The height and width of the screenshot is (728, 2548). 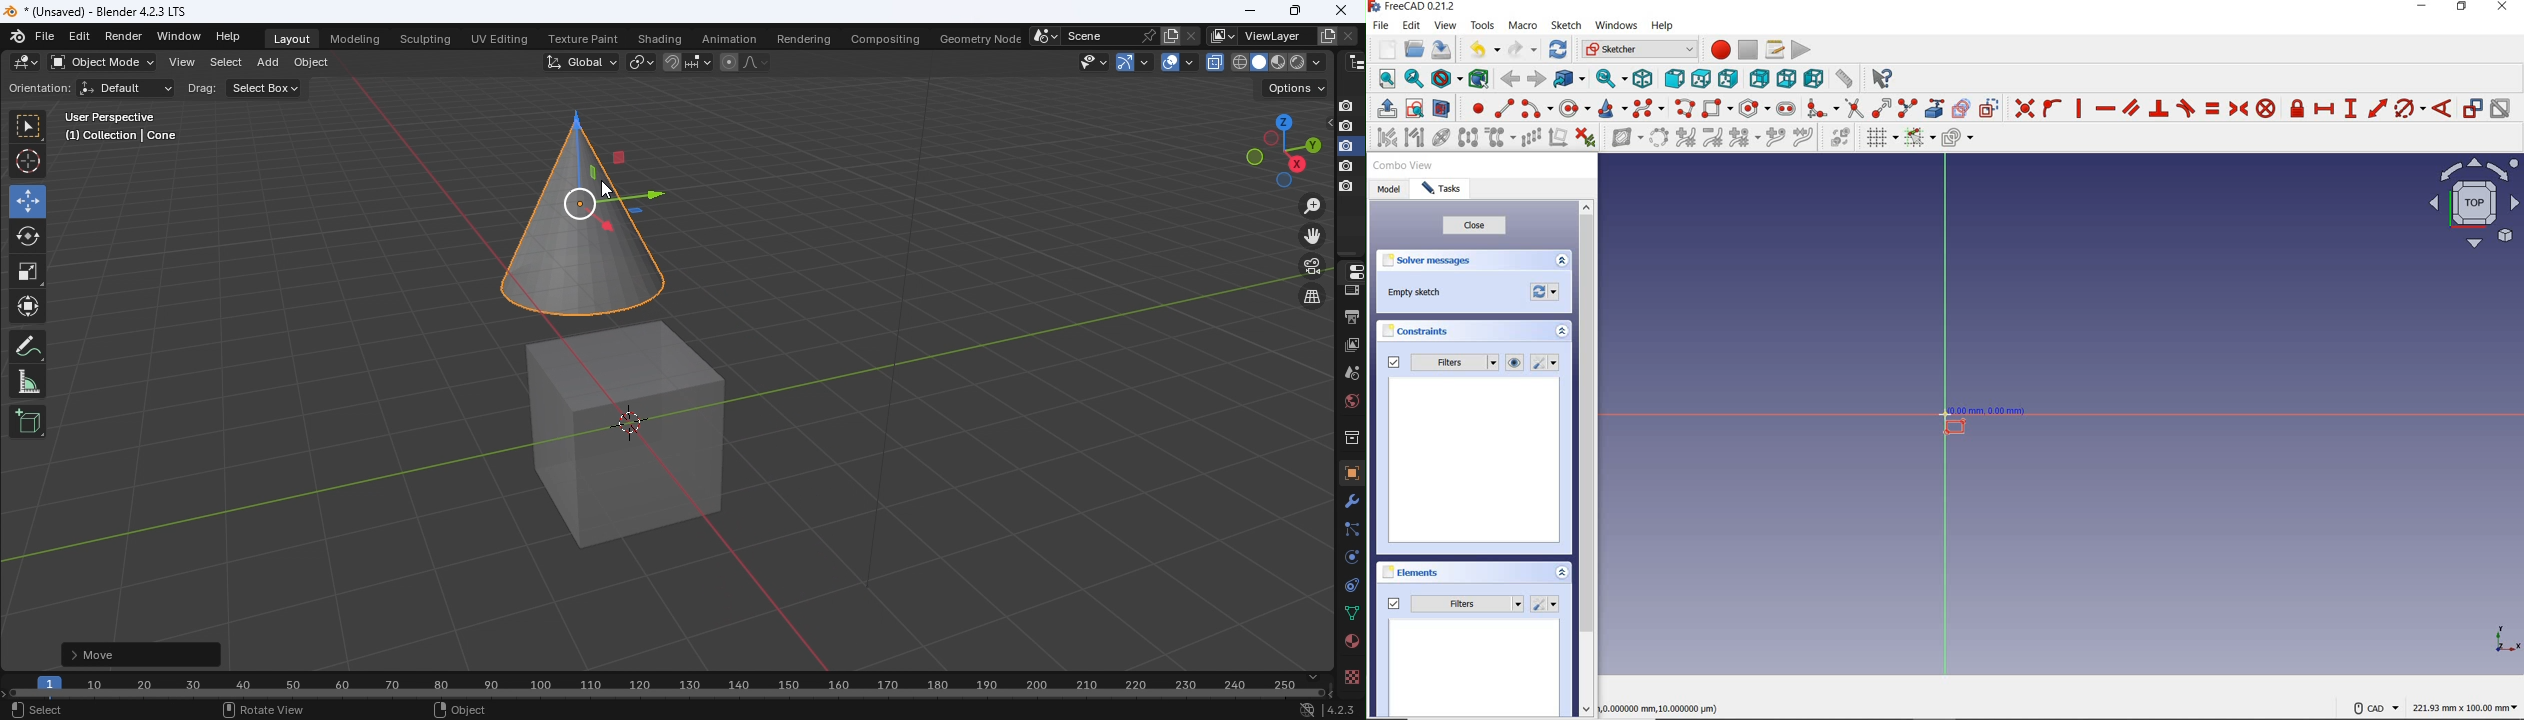 I want to click on Show overlays, so click(x=1169, y=62).